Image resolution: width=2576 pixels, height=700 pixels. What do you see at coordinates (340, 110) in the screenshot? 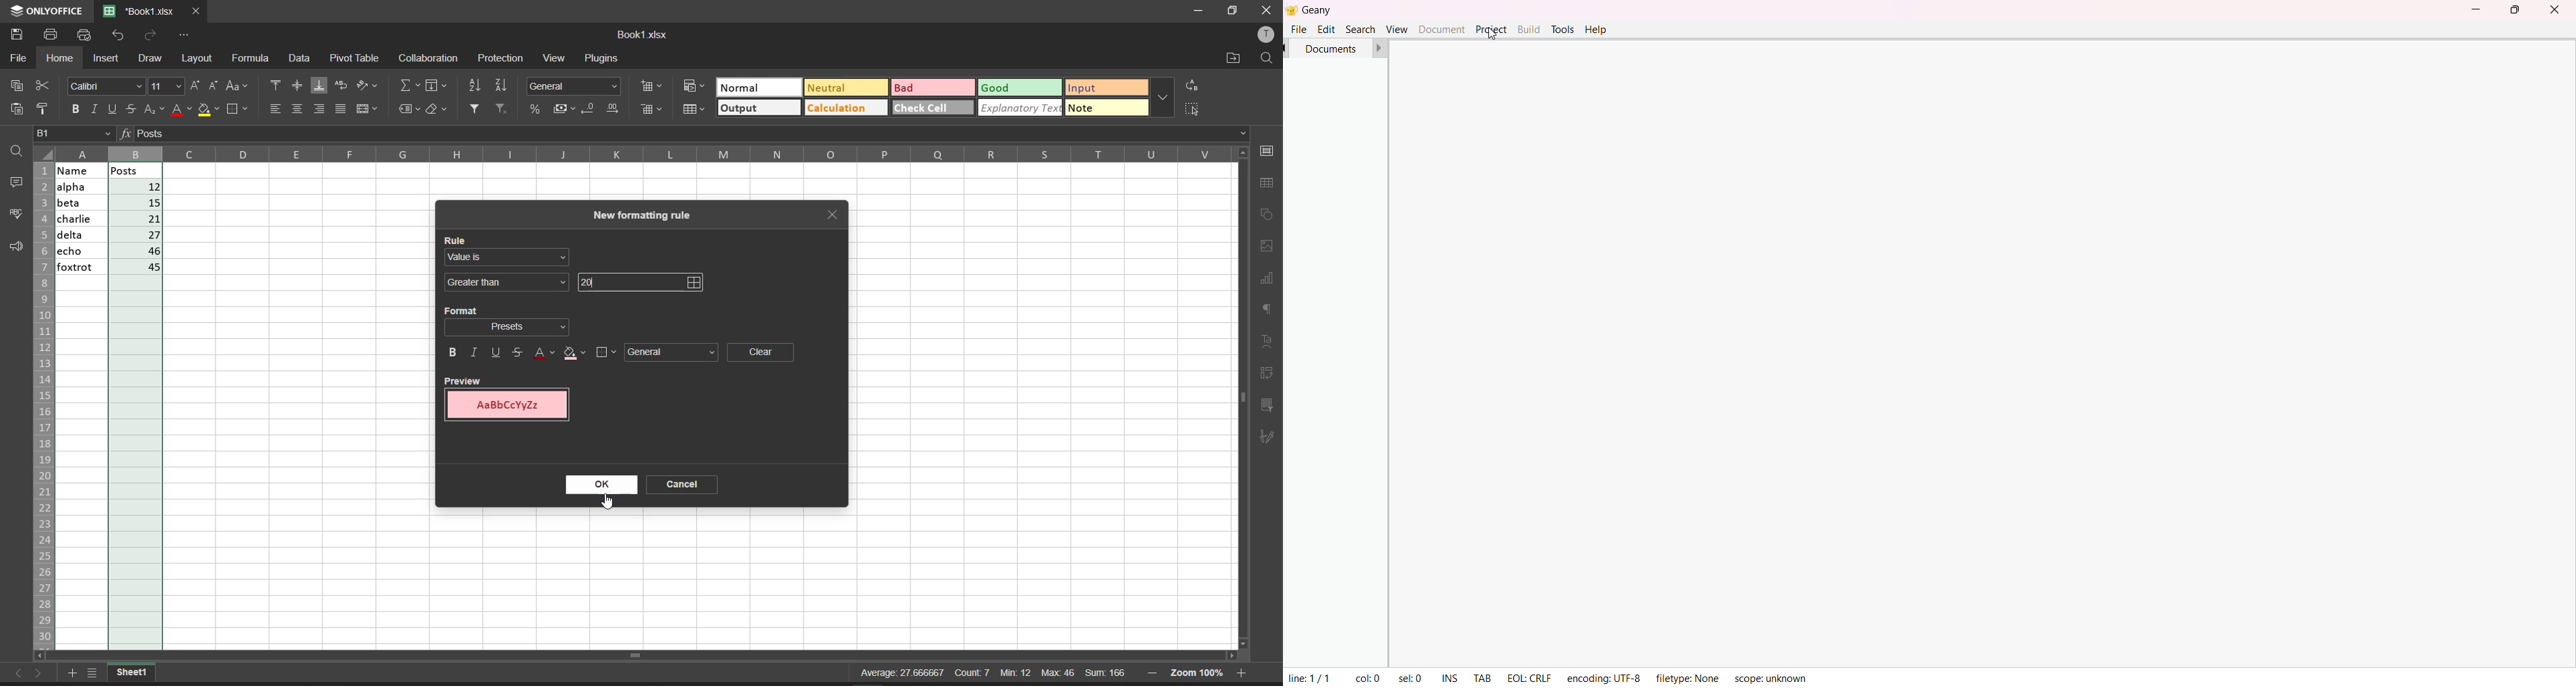
I see `justified` at bounding box center [340, 110].